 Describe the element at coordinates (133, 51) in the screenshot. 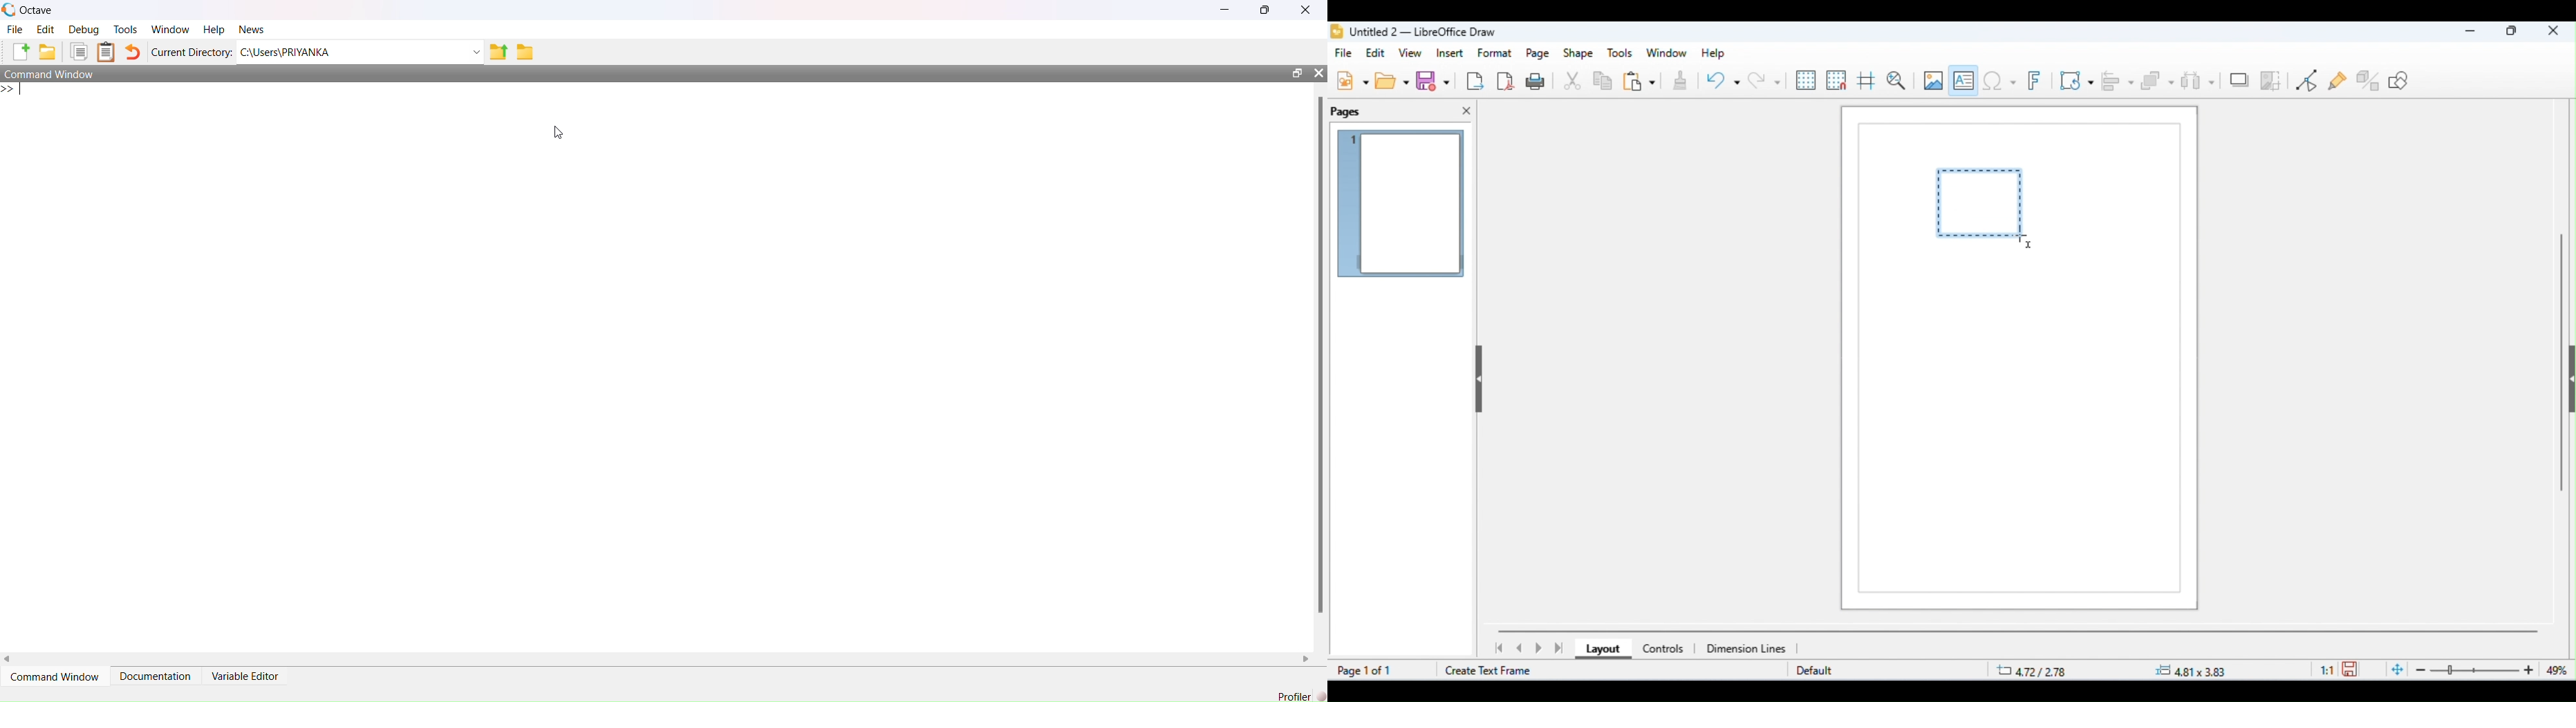

I see `Undo` at that location.